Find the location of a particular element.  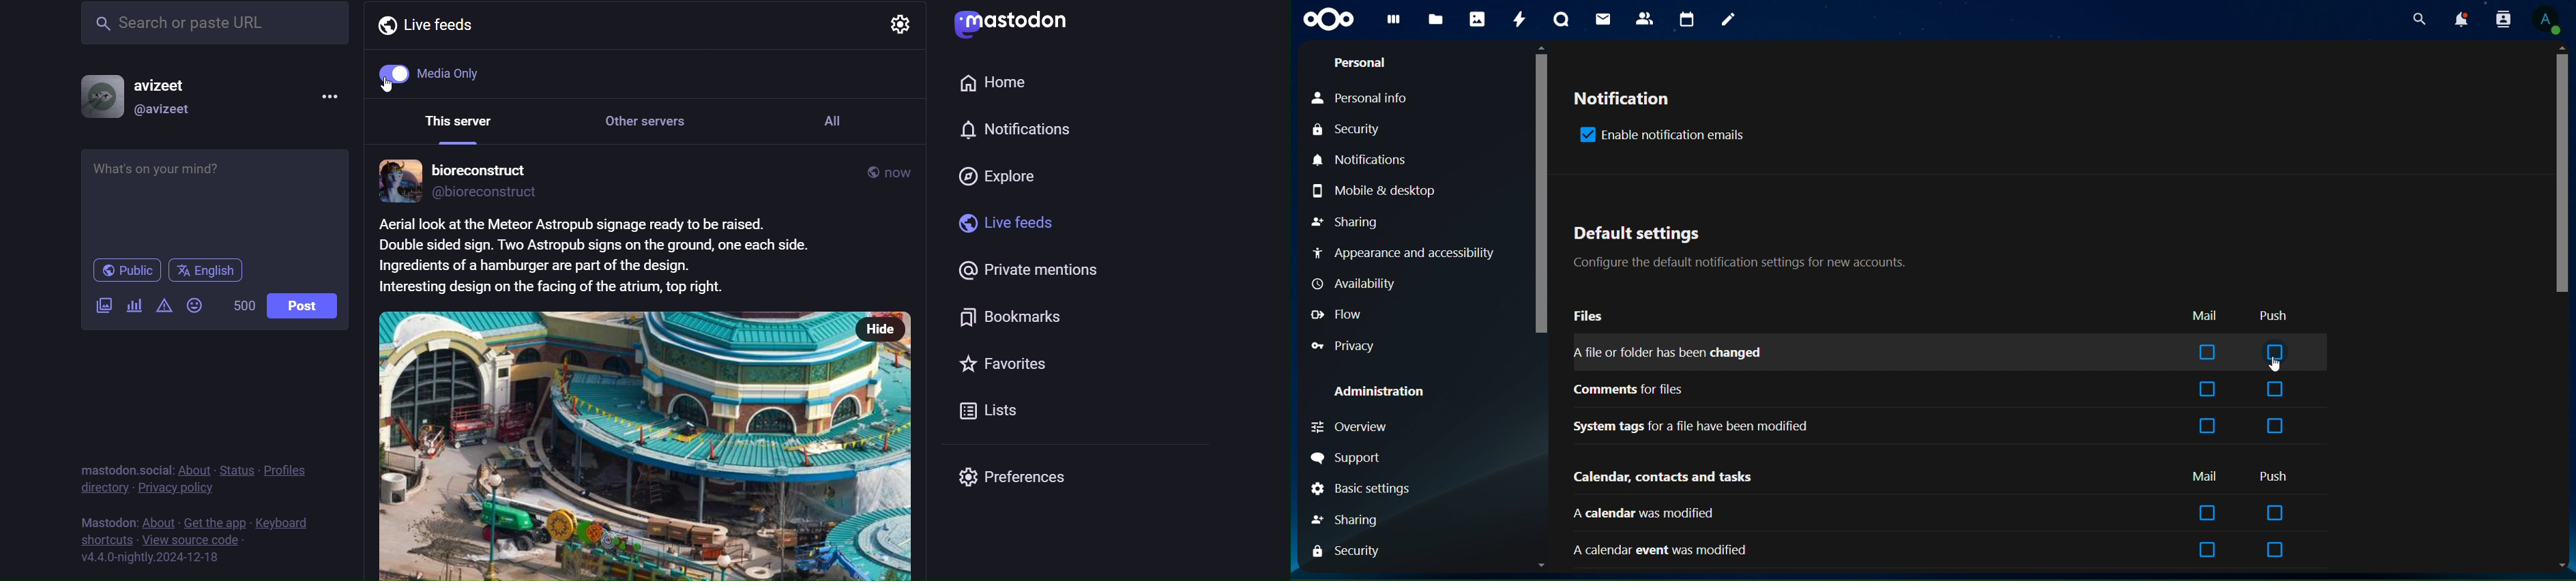

notifications is located at coordinates (1403, 252).